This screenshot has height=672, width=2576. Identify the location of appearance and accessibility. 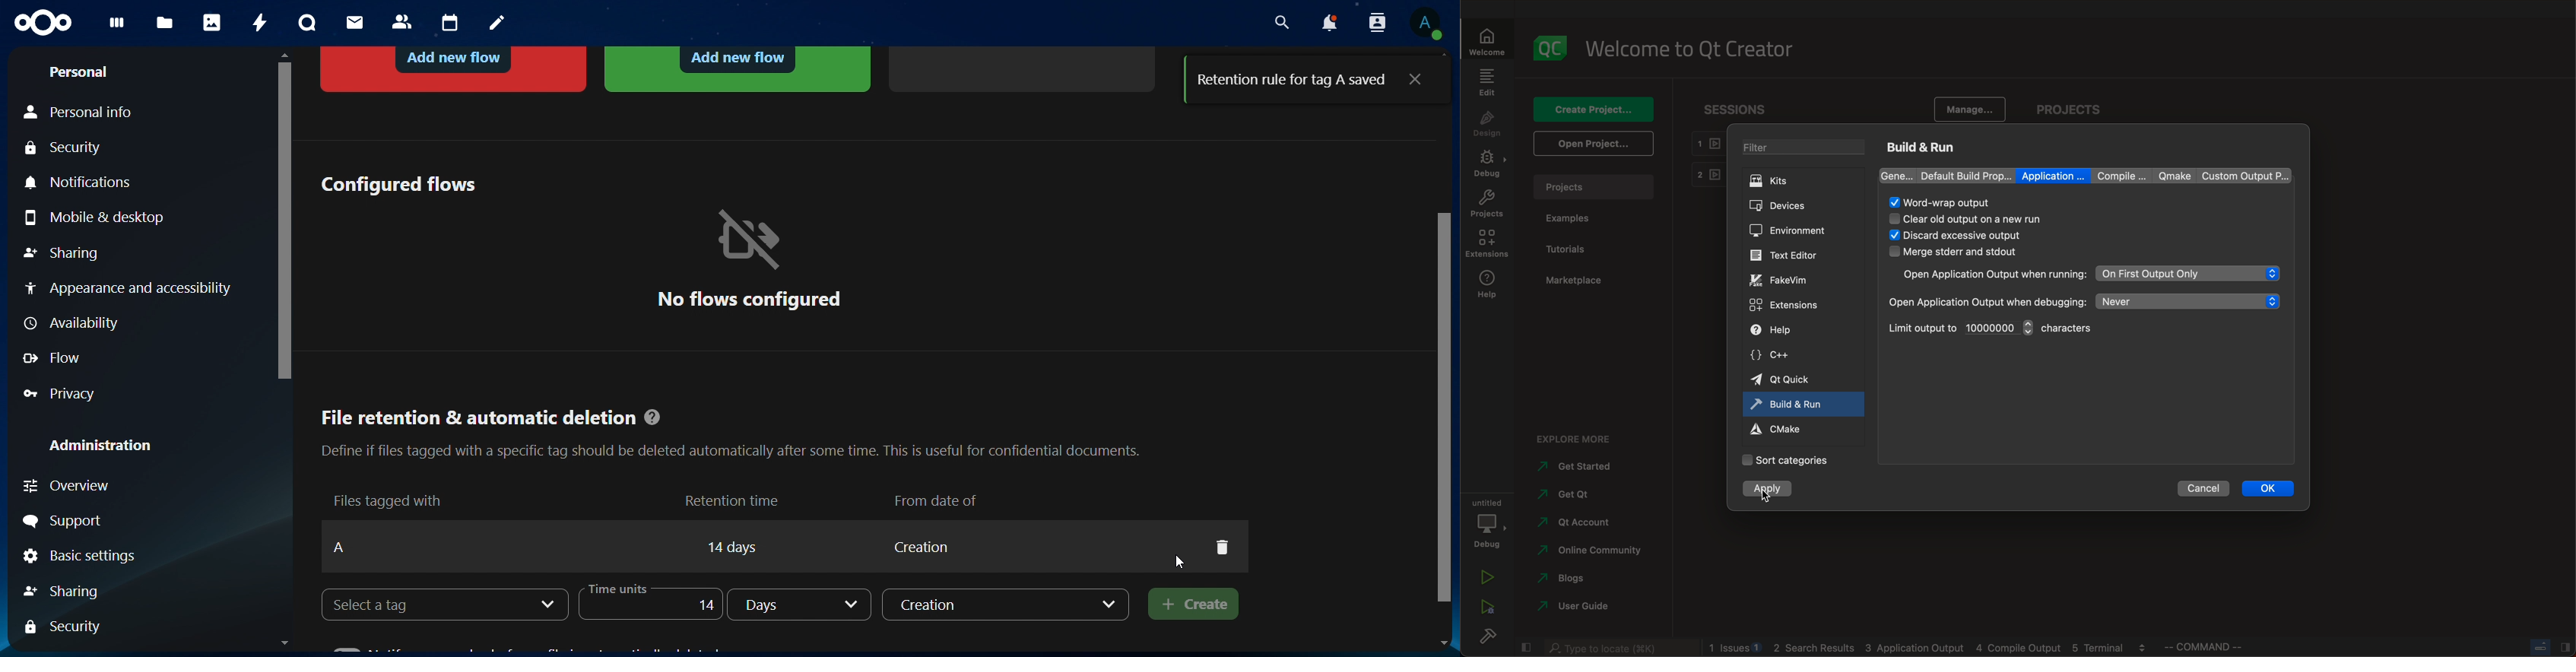
(127, 287).